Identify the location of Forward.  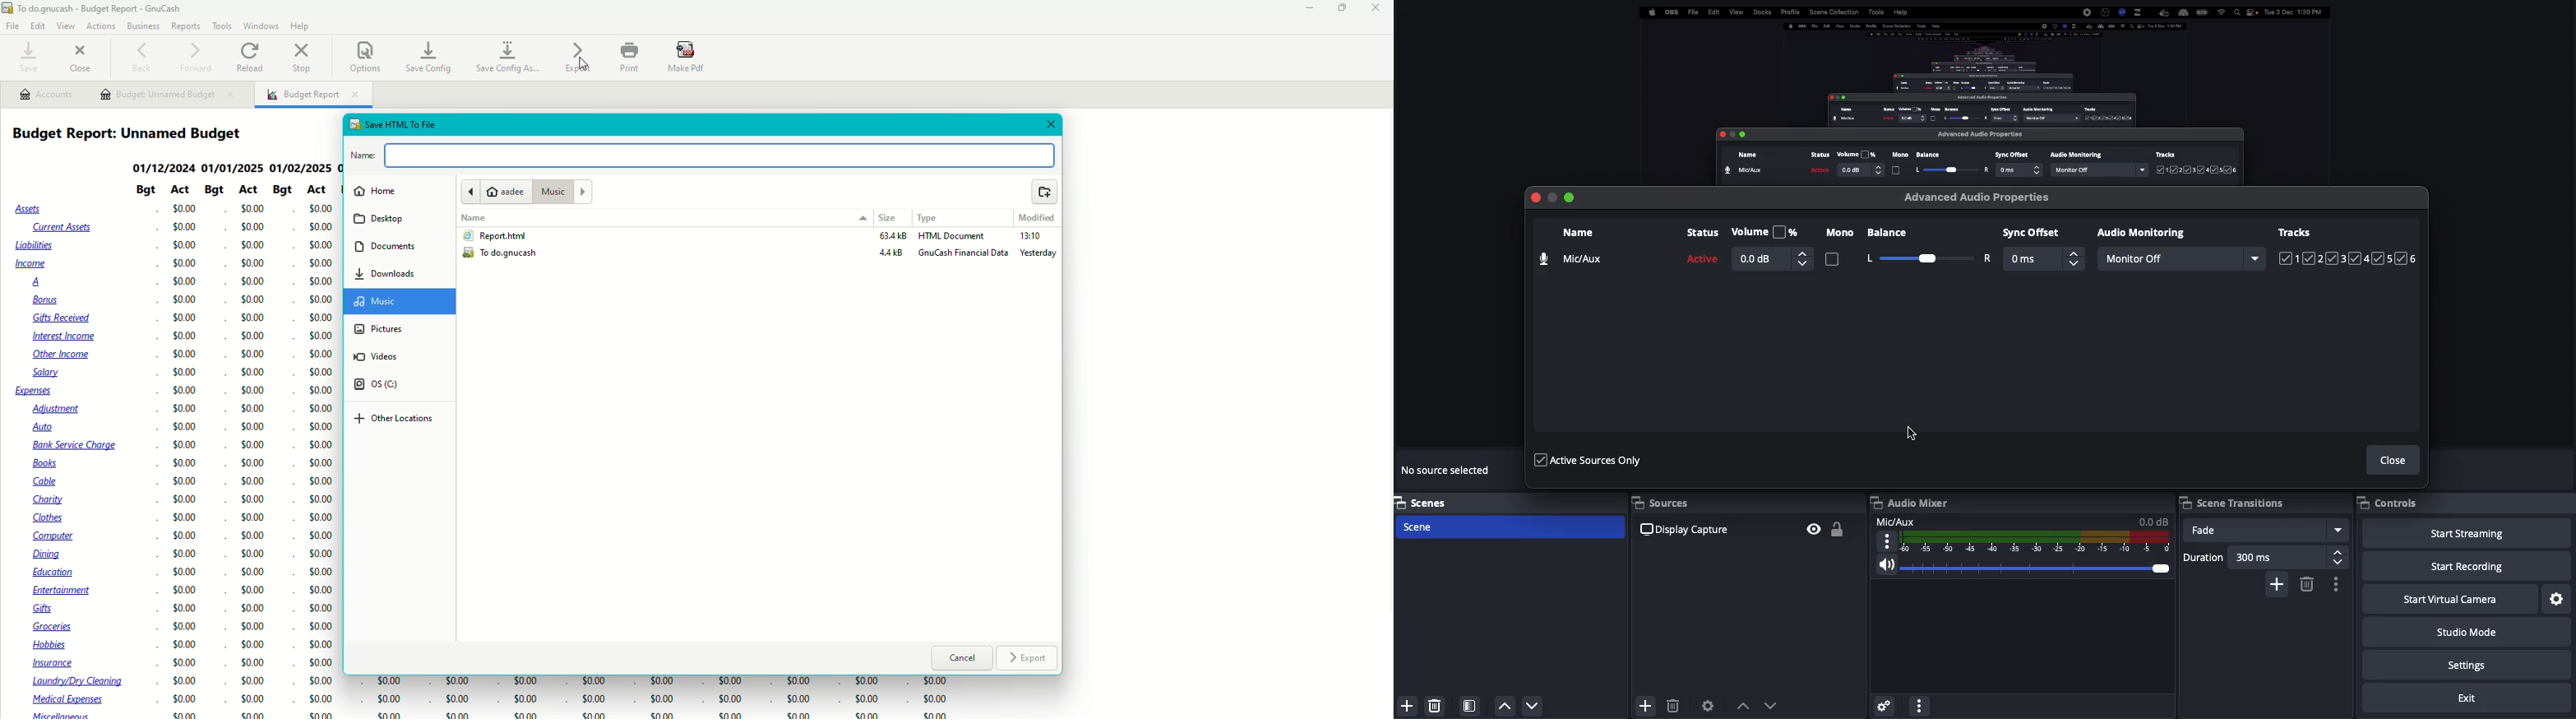
(195, 56).